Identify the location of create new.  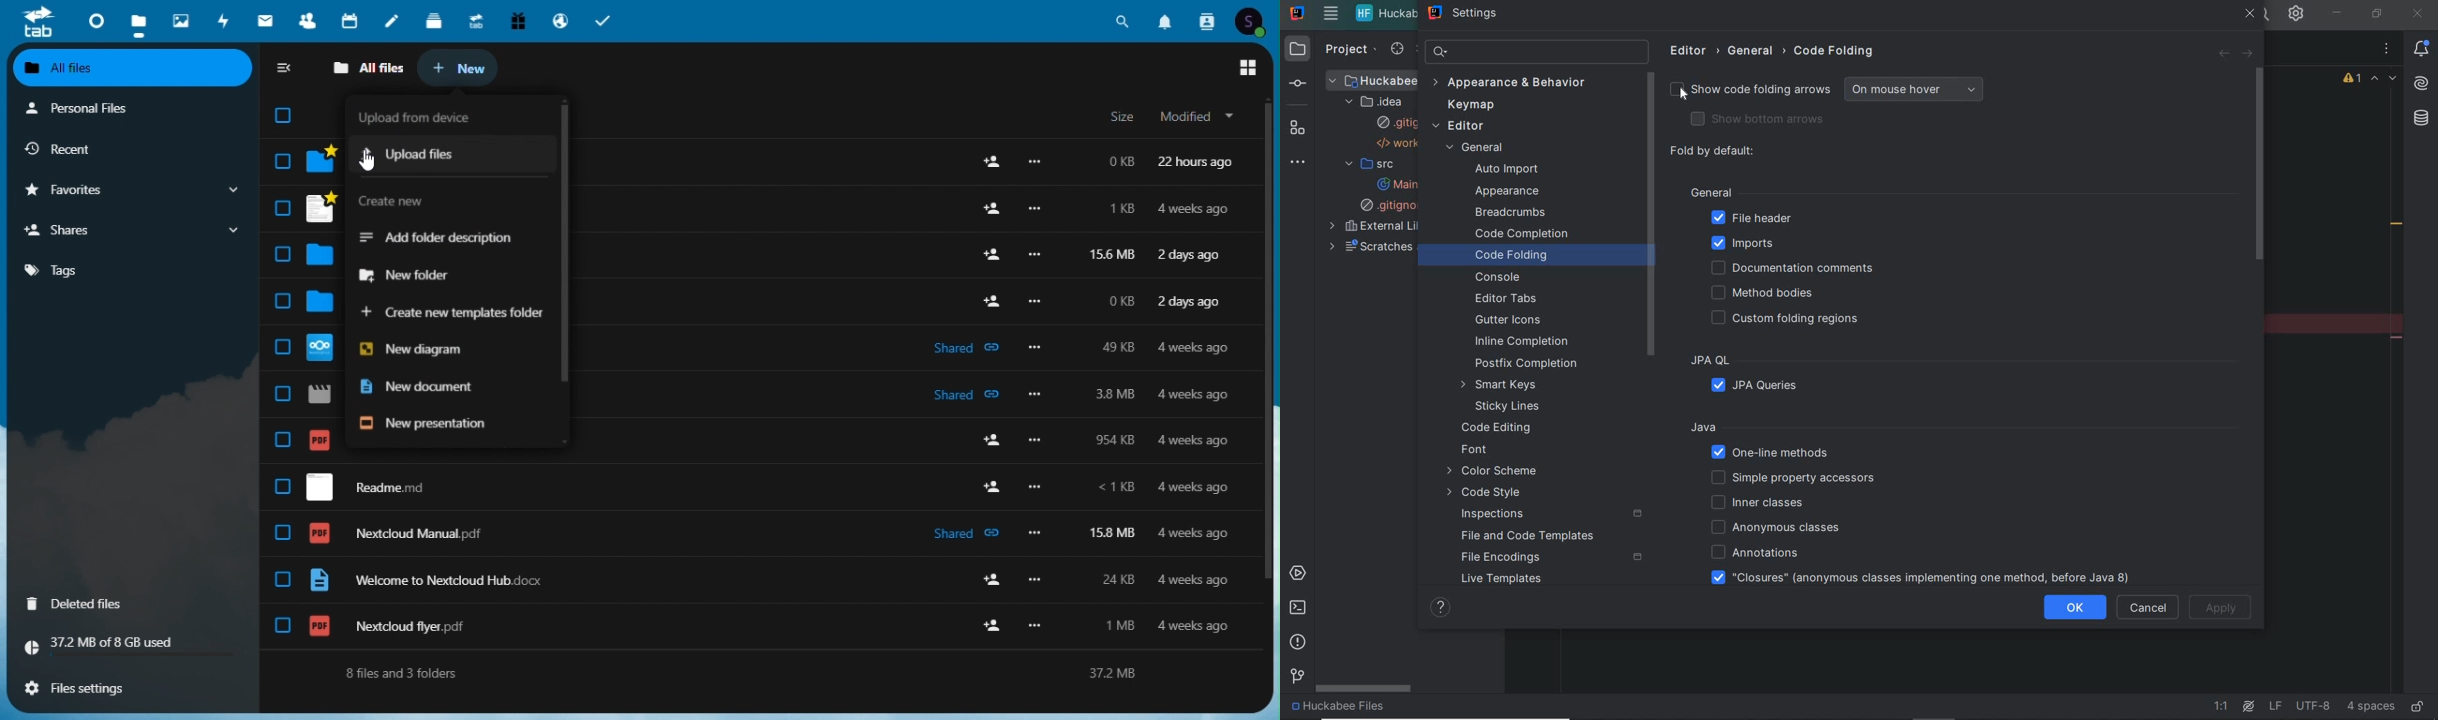
(440, 202).